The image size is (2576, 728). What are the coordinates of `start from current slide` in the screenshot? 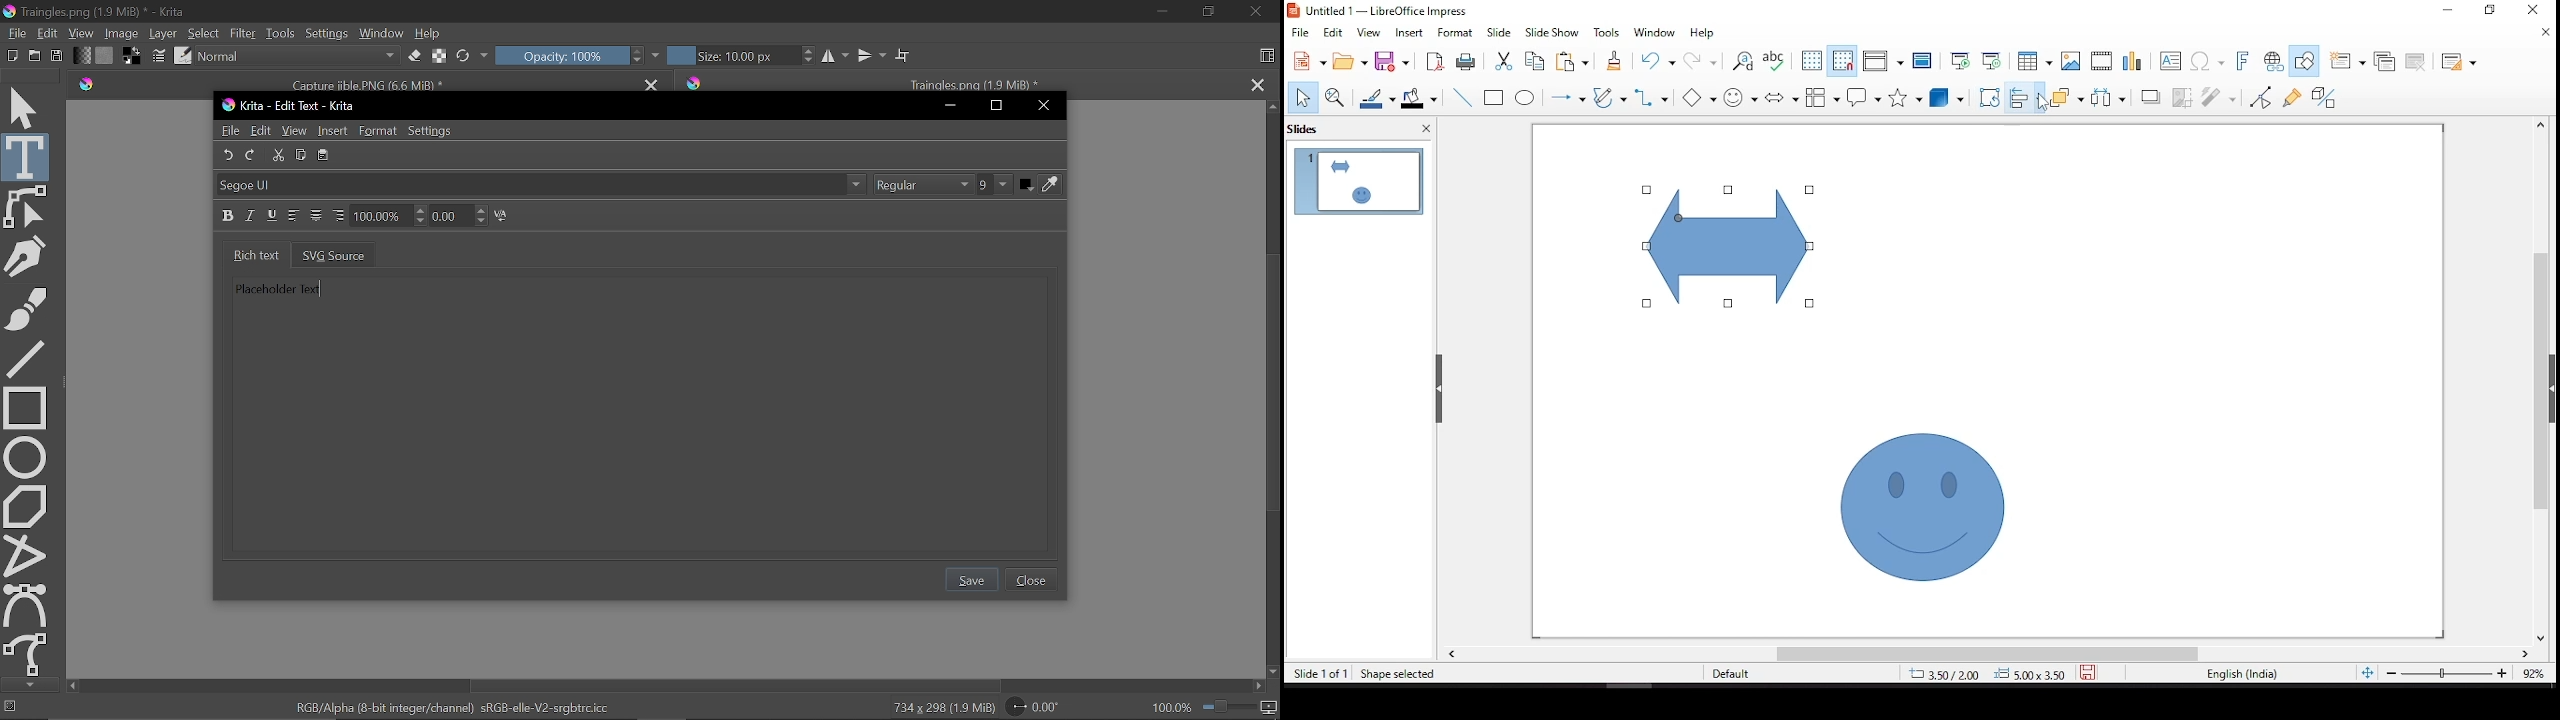 It's located at (1988, 62).